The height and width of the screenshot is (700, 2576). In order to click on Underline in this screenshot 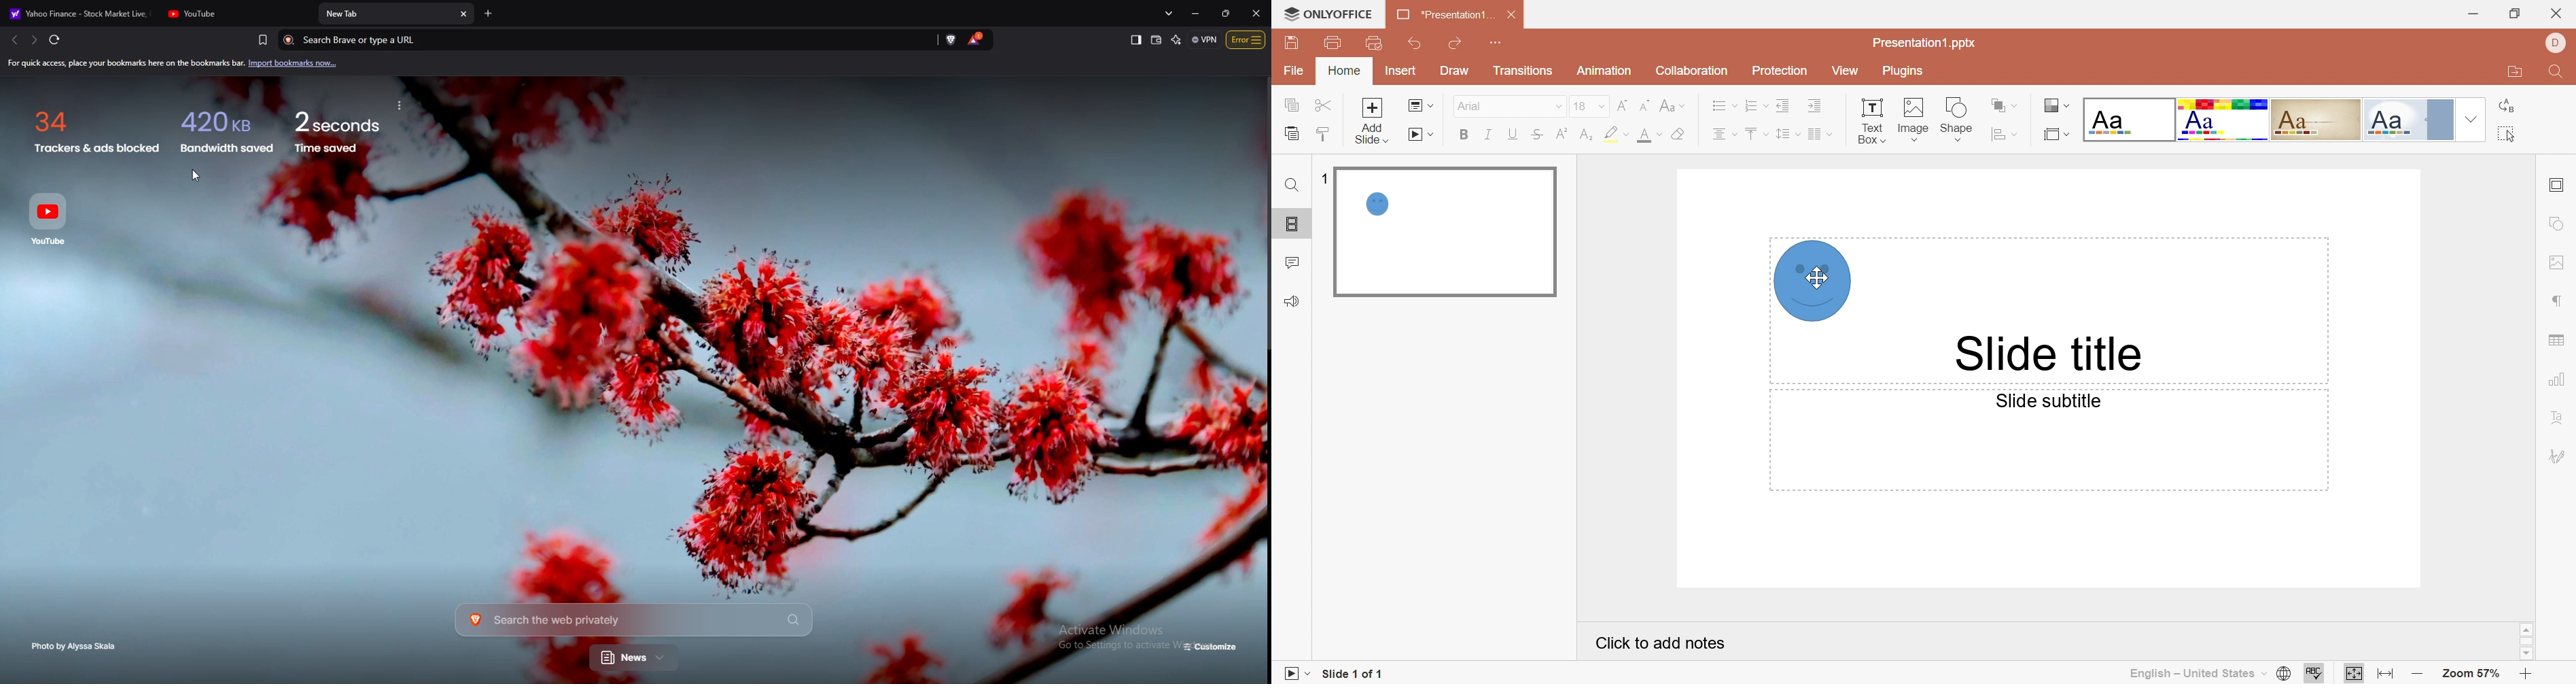, I will do `click(1515, 135)`.